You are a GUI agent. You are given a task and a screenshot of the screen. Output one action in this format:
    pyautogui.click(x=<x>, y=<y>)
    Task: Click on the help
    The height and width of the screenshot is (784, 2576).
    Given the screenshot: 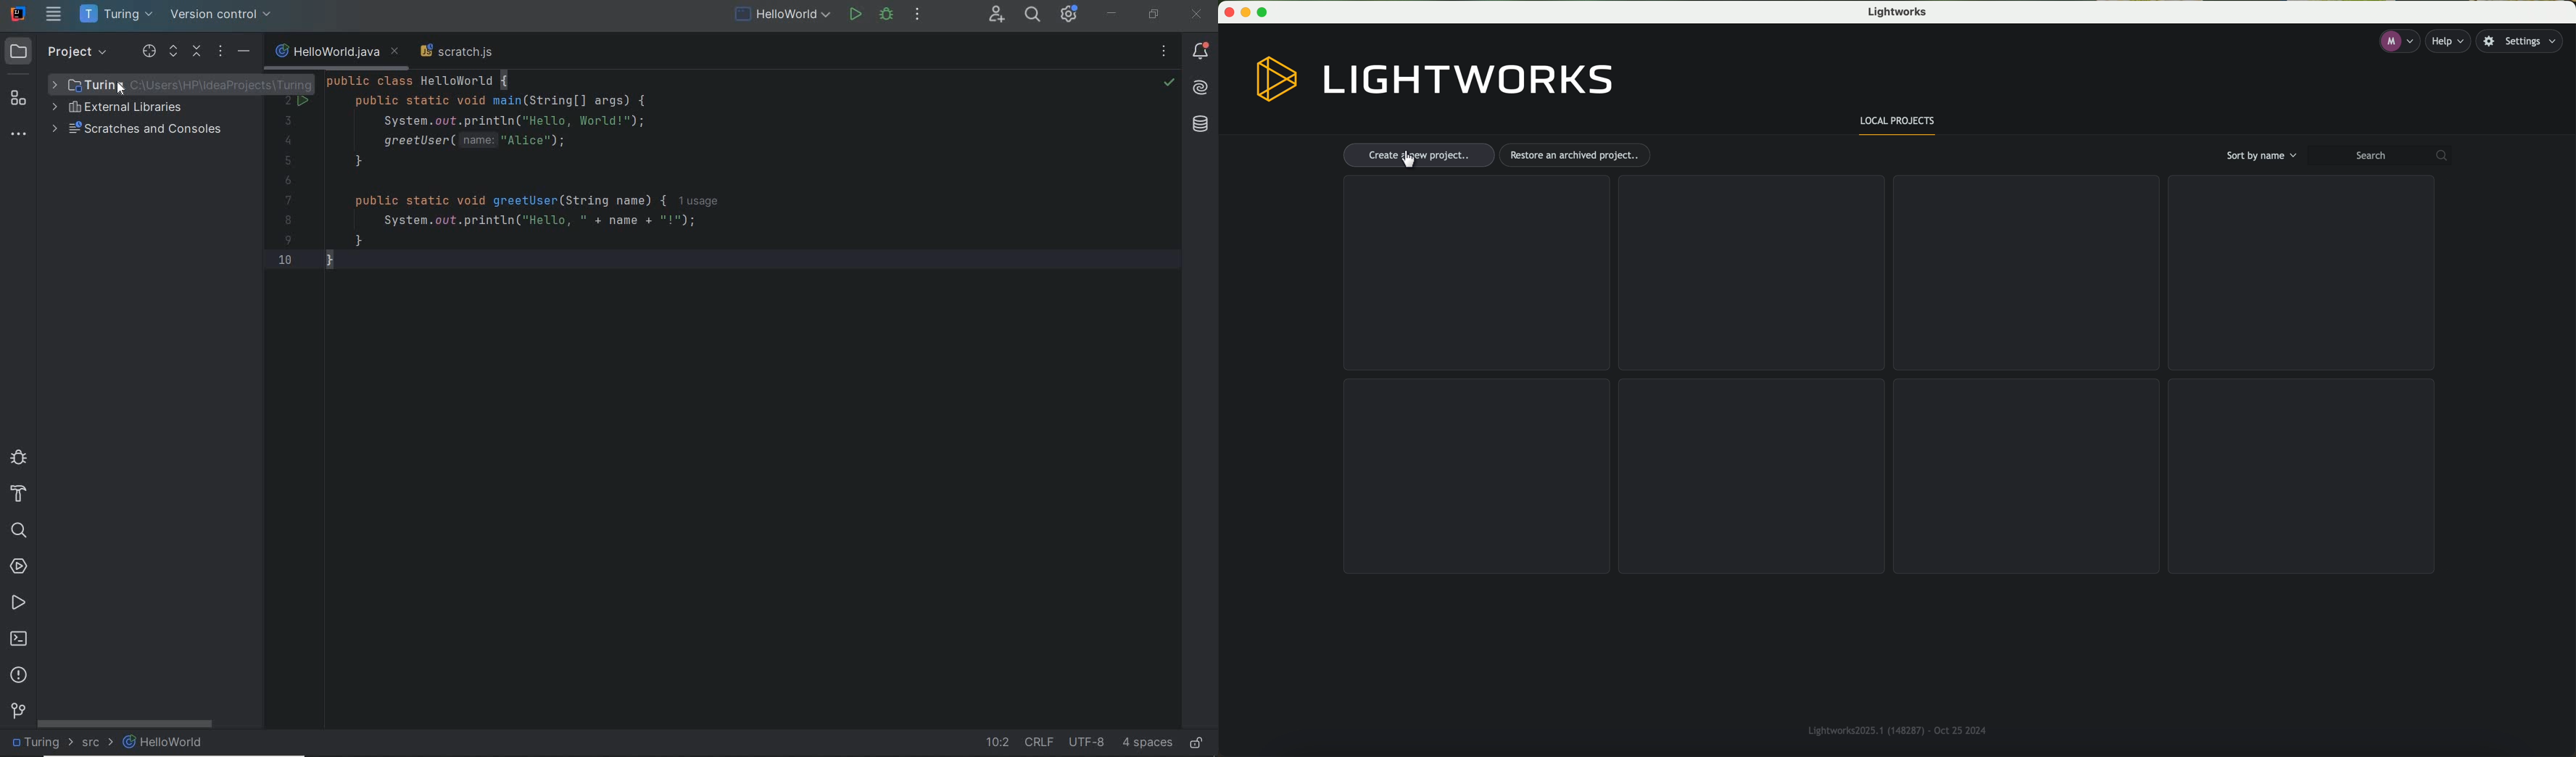 What is the action you would take?
    pyautogui.click(x=2452, y=41)
    